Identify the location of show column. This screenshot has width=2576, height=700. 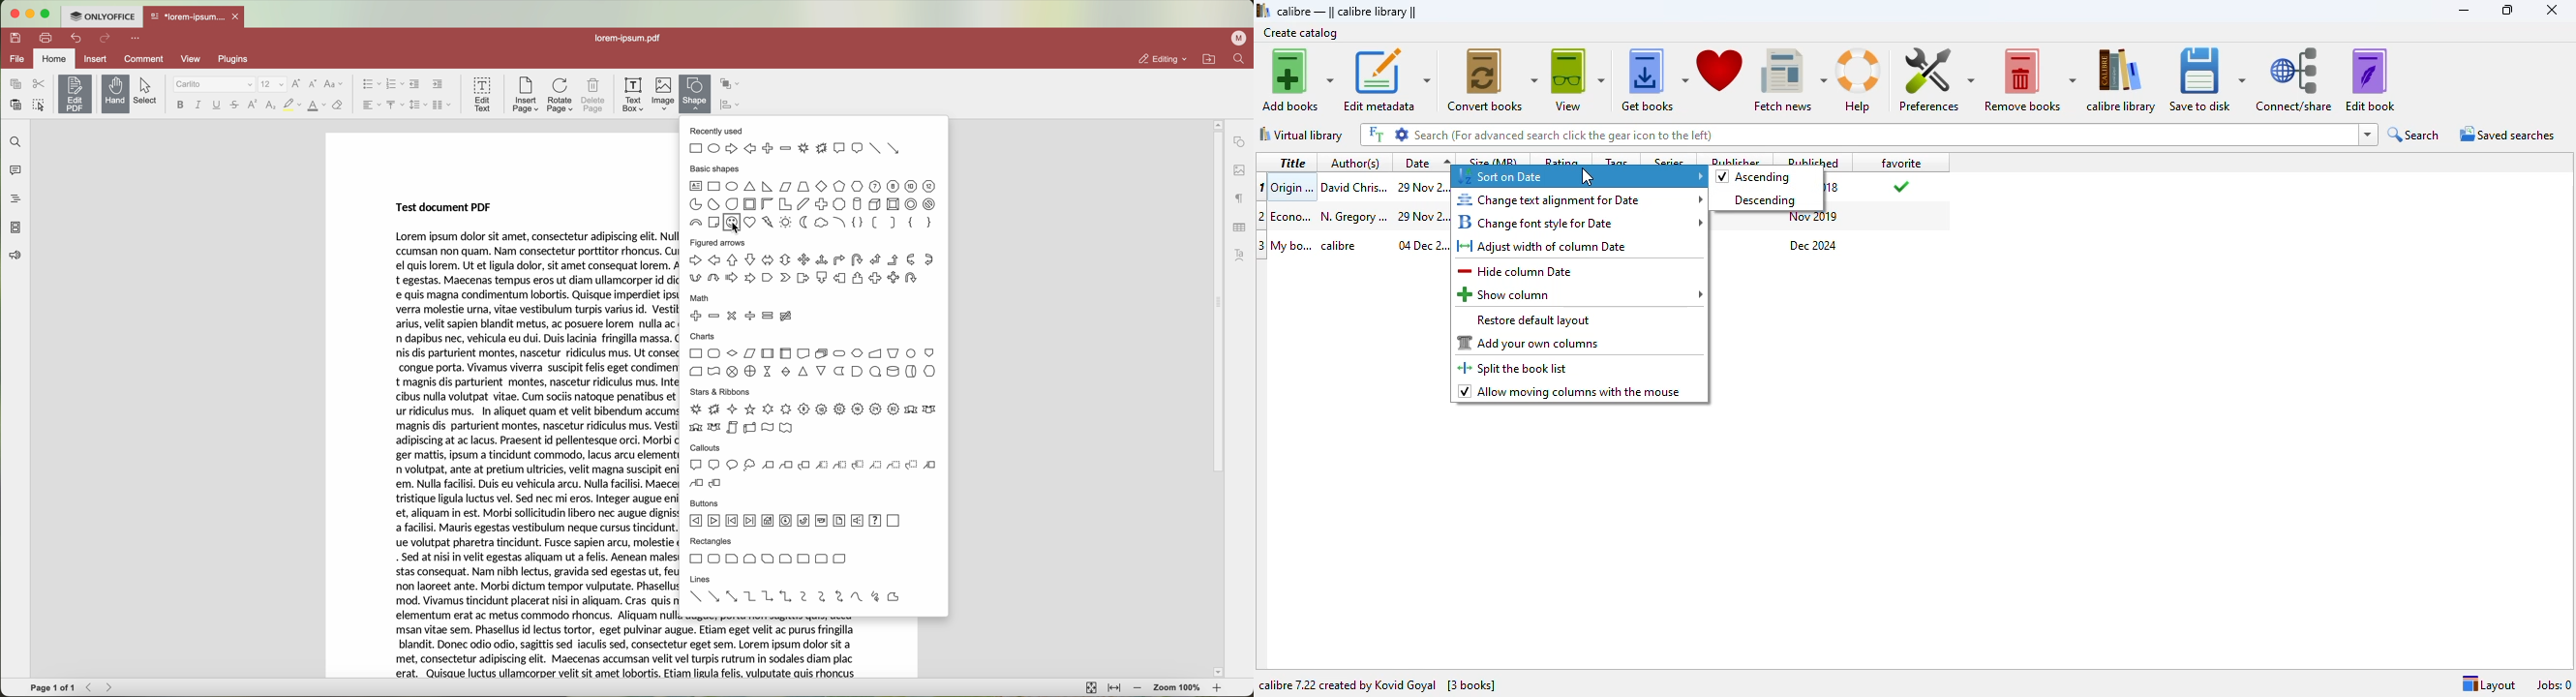
(1581, 294).